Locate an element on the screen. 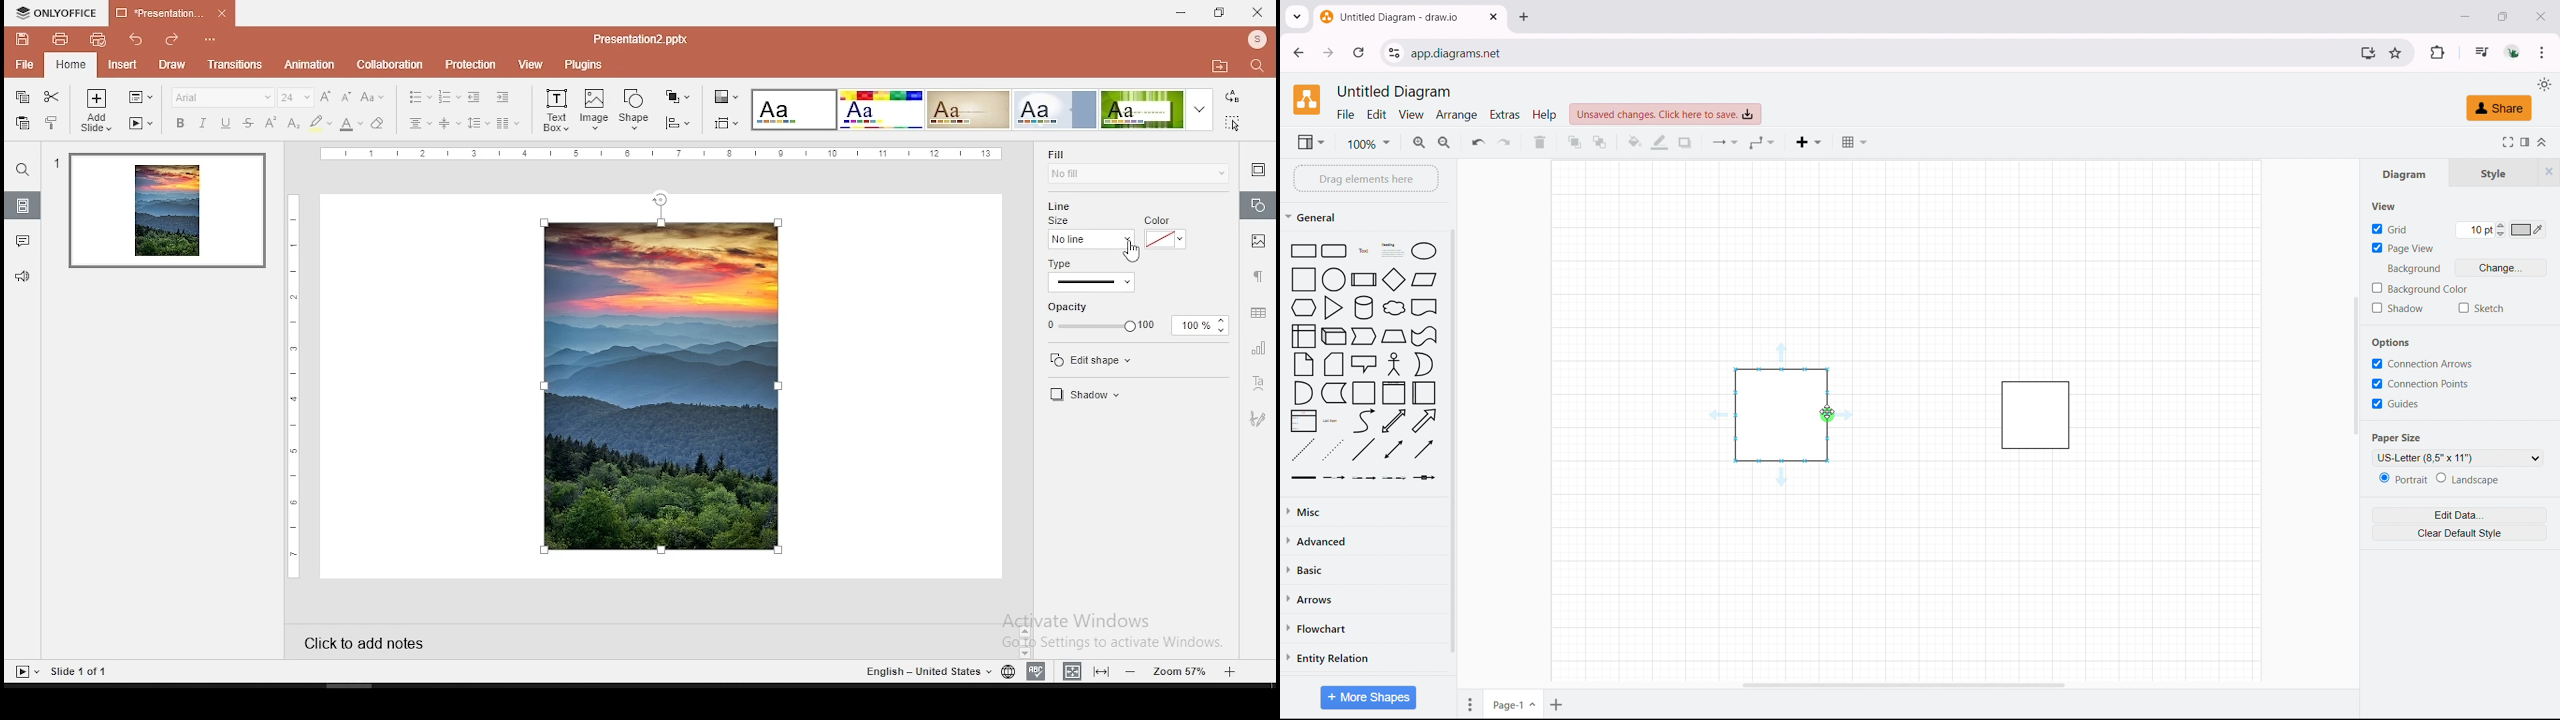 This screenshot has width=2576, height=728. background fill is located at coordinates (1137, 166).